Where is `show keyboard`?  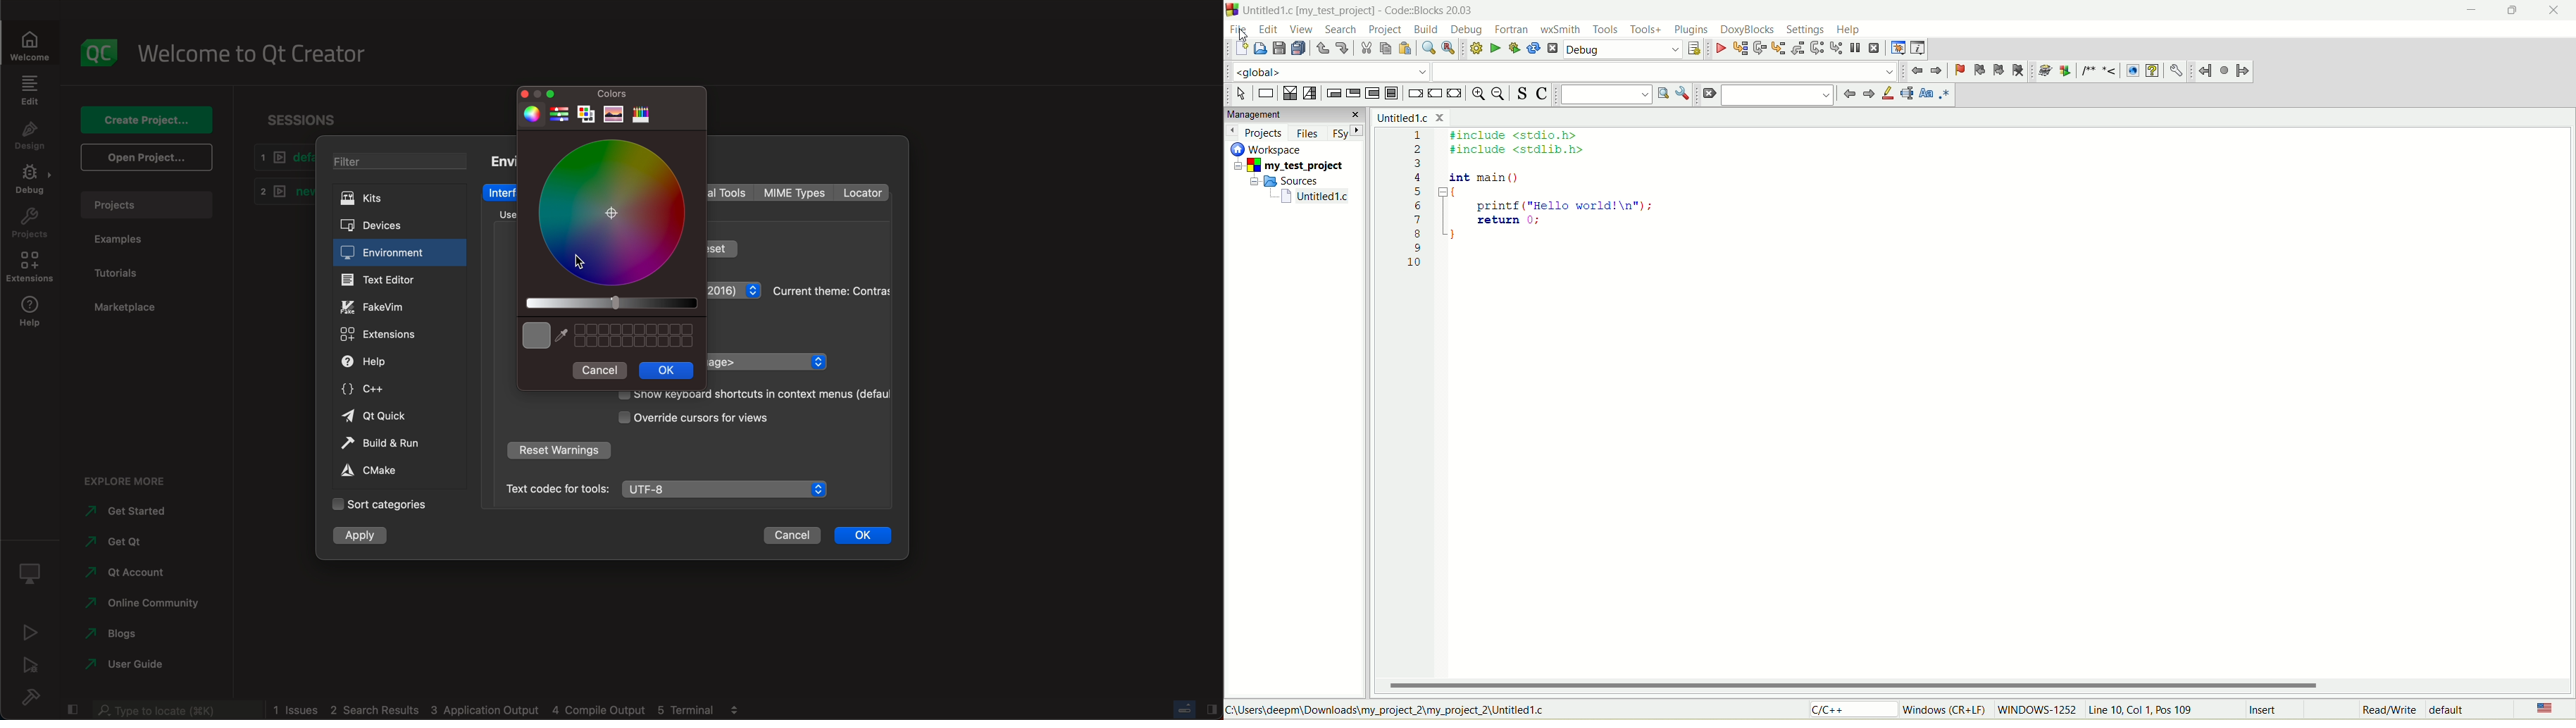 show keyboard is located at coordinates (749, 394).